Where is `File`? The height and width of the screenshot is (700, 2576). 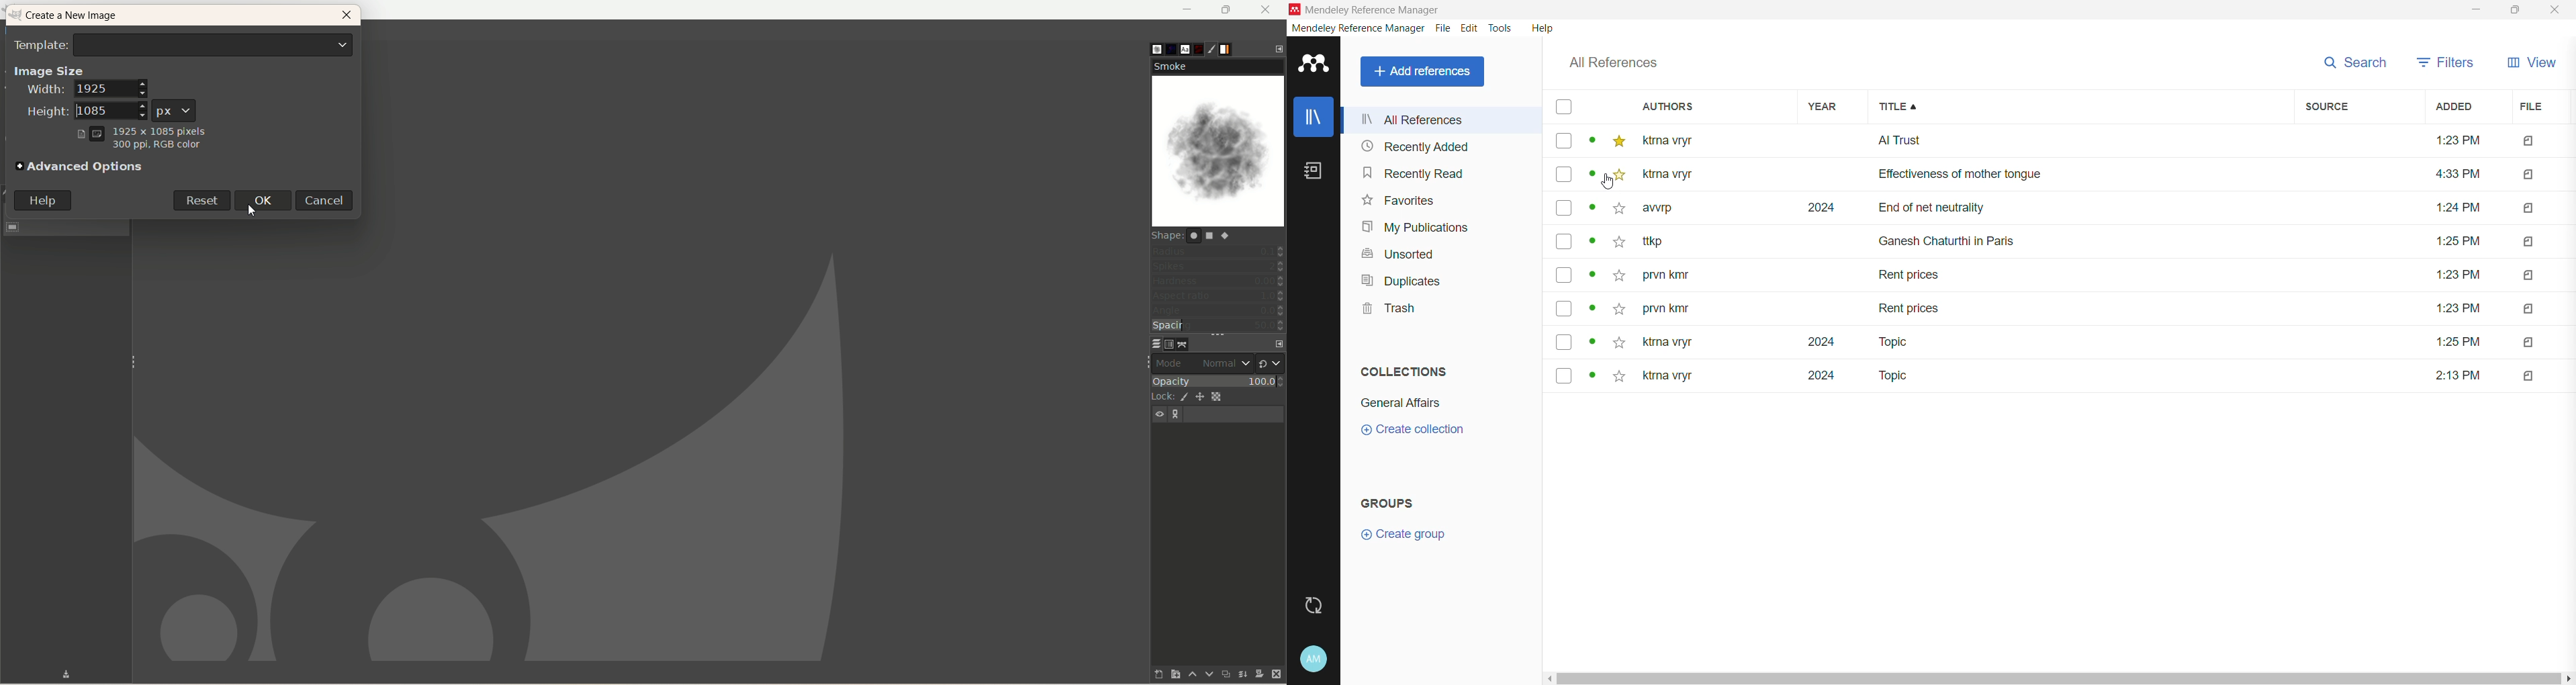
File is located at coordinates (1444, 28).